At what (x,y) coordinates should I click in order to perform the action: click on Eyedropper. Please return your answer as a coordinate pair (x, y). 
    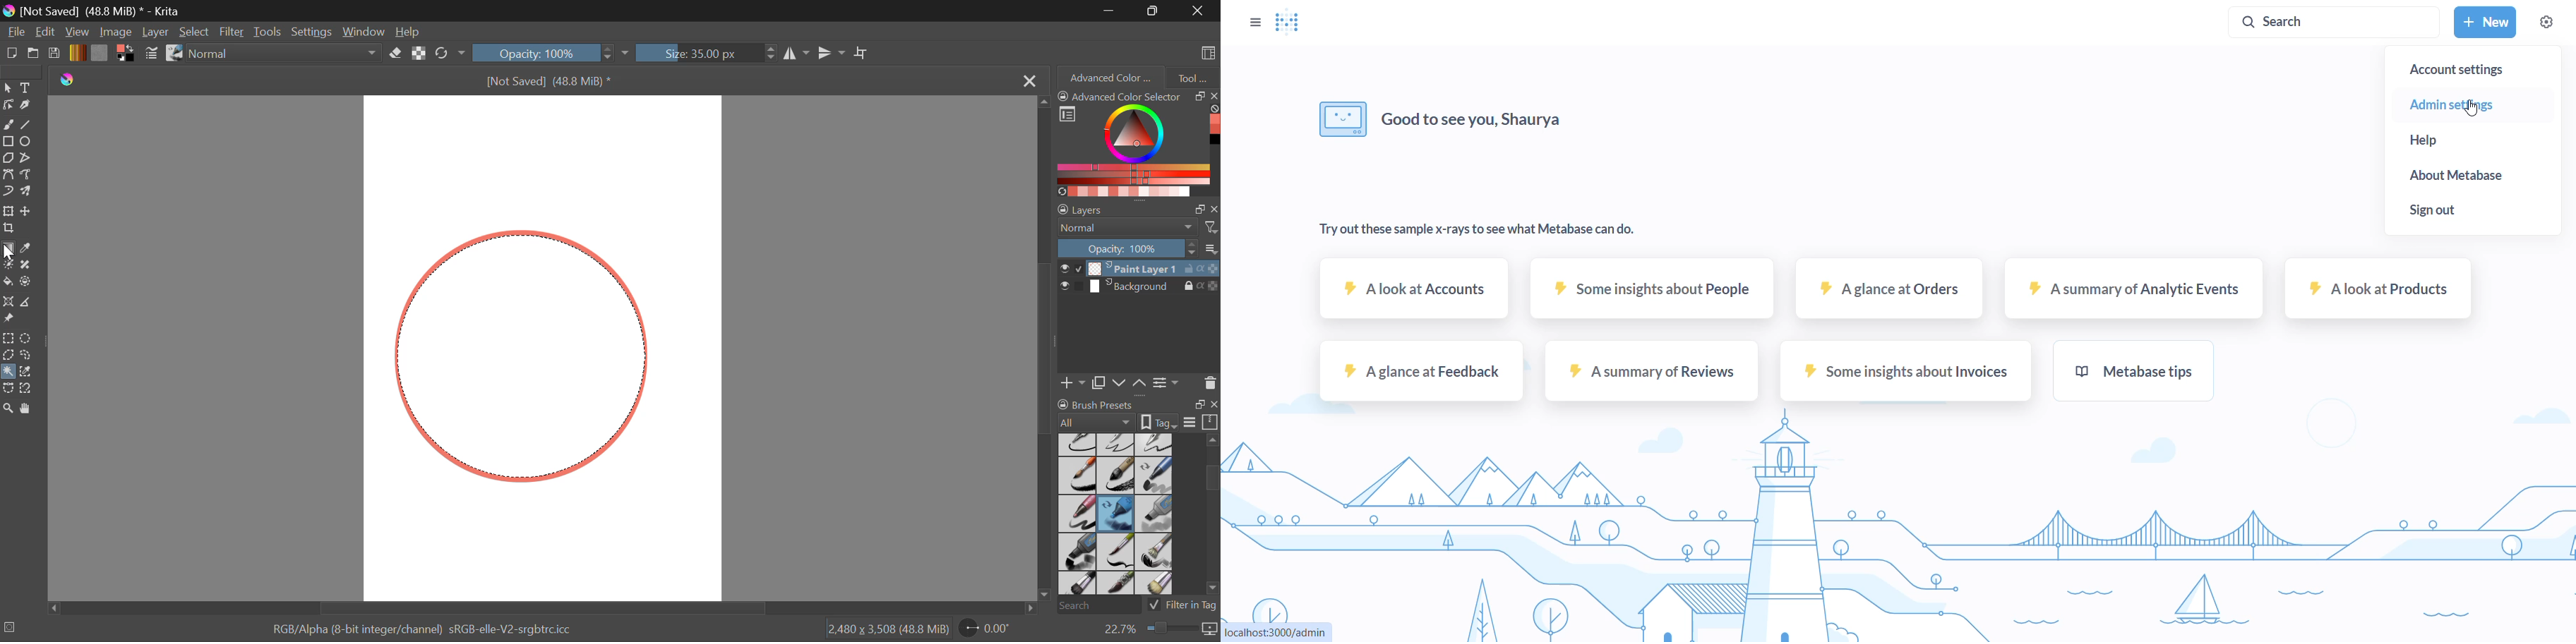
    Looking at the image, I should click on (29, 249).